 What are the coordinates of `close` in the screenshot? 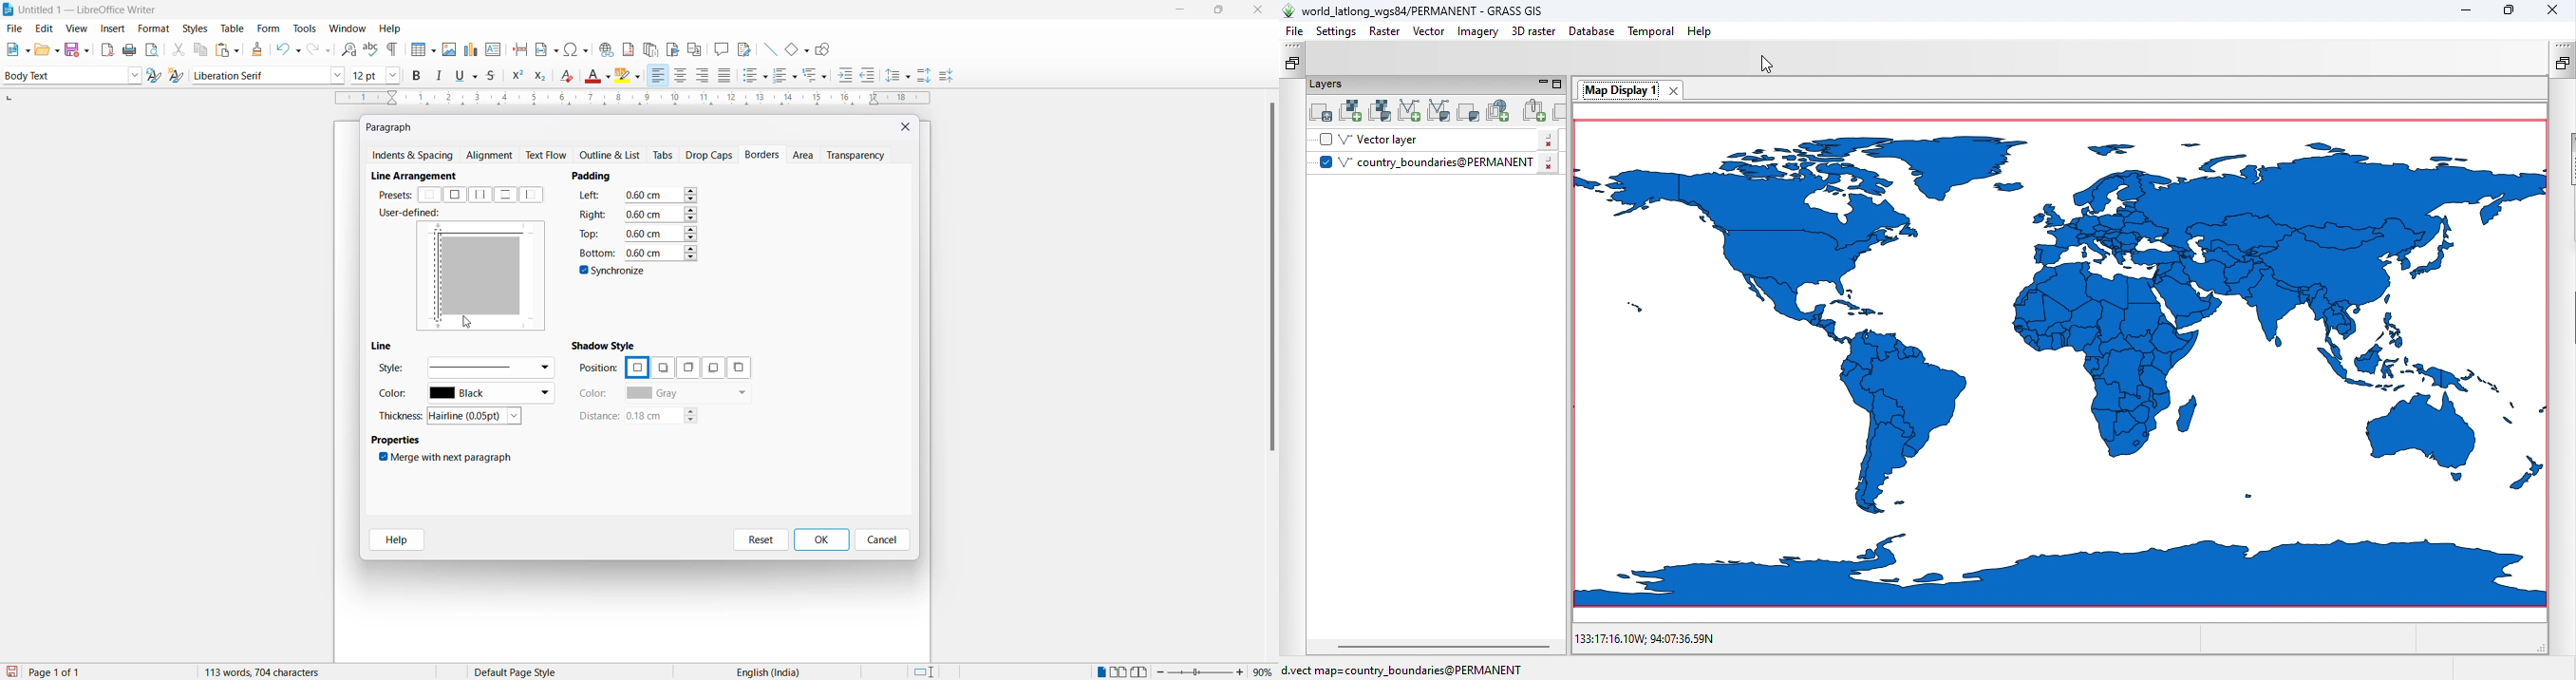 It's located at (907, 126).